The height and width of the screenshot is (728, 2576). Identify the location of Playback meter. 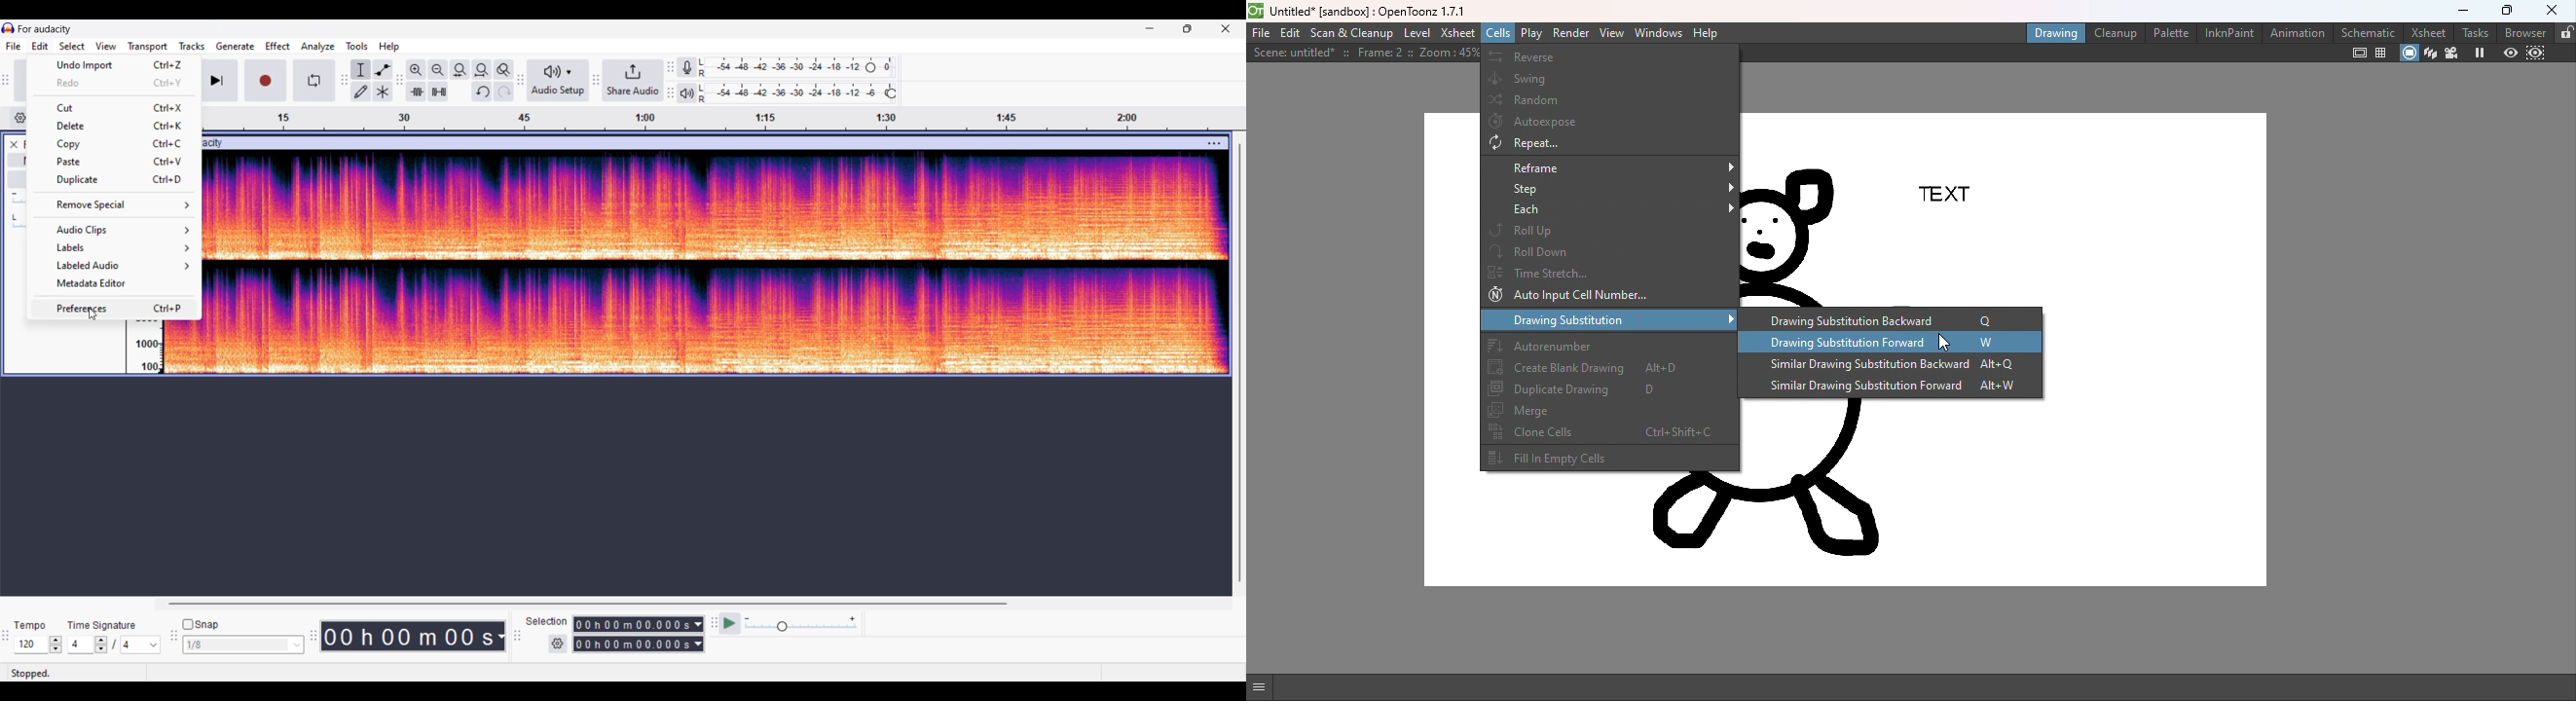
(687, 93).